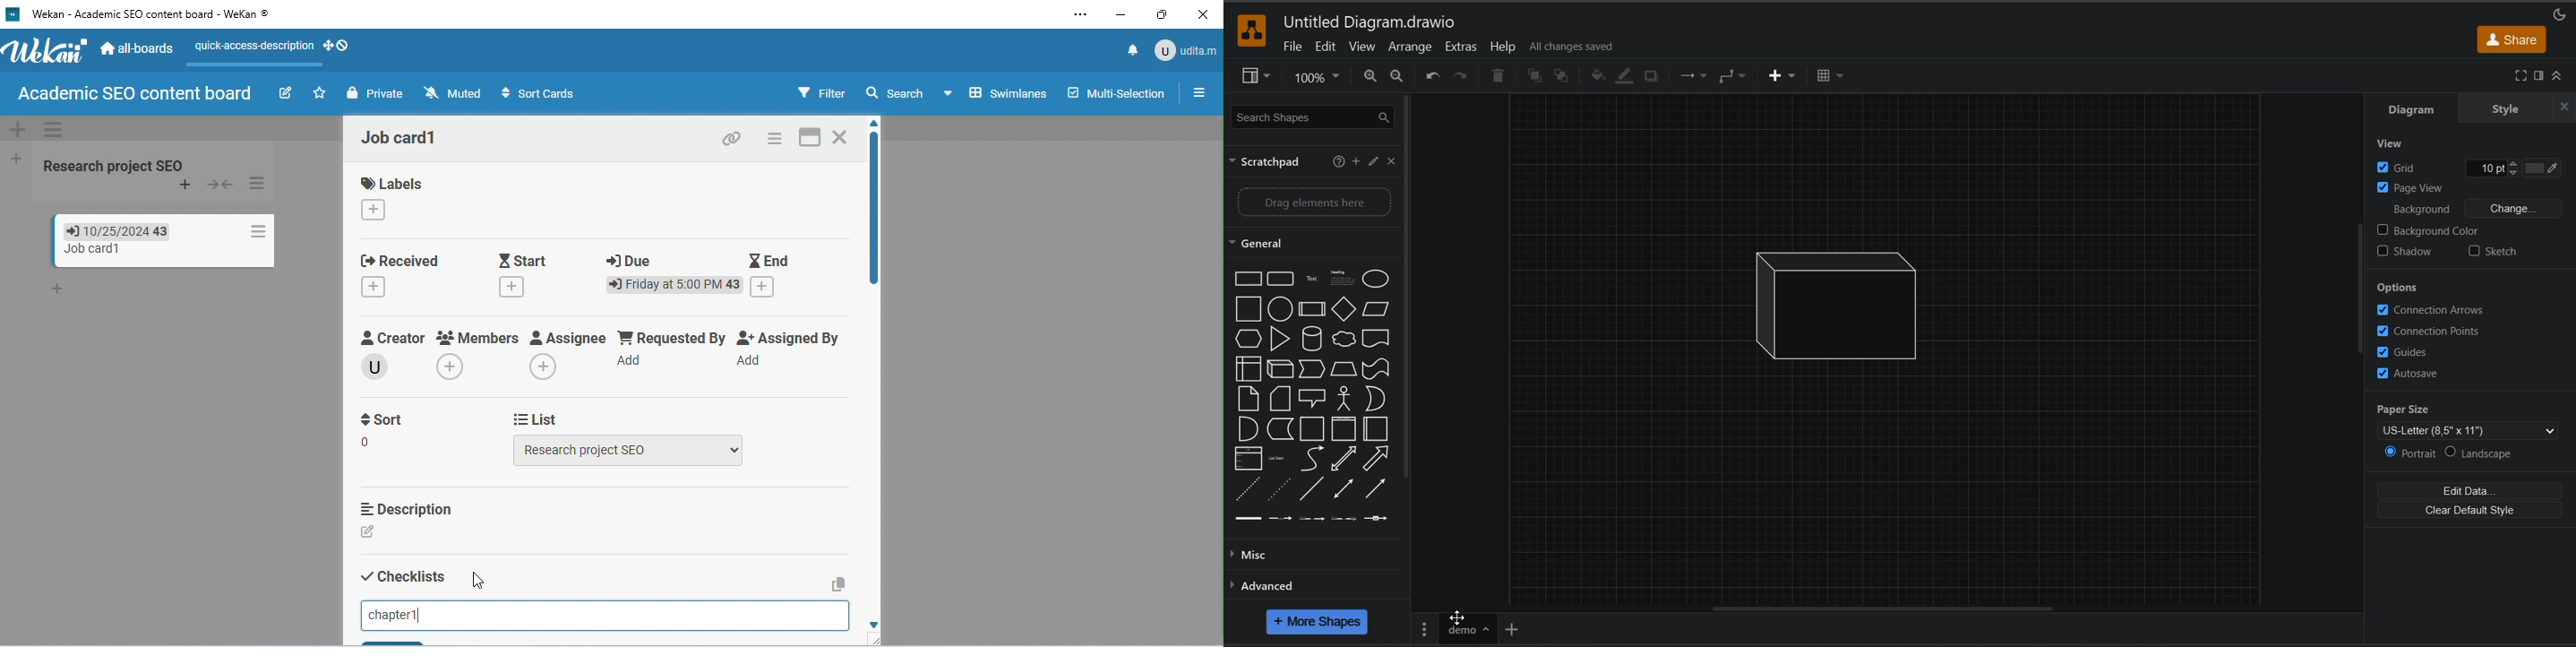 Image resolution: width=2576 pixels, height=672 pixels. I want to click on pages, so click(1424, 628).